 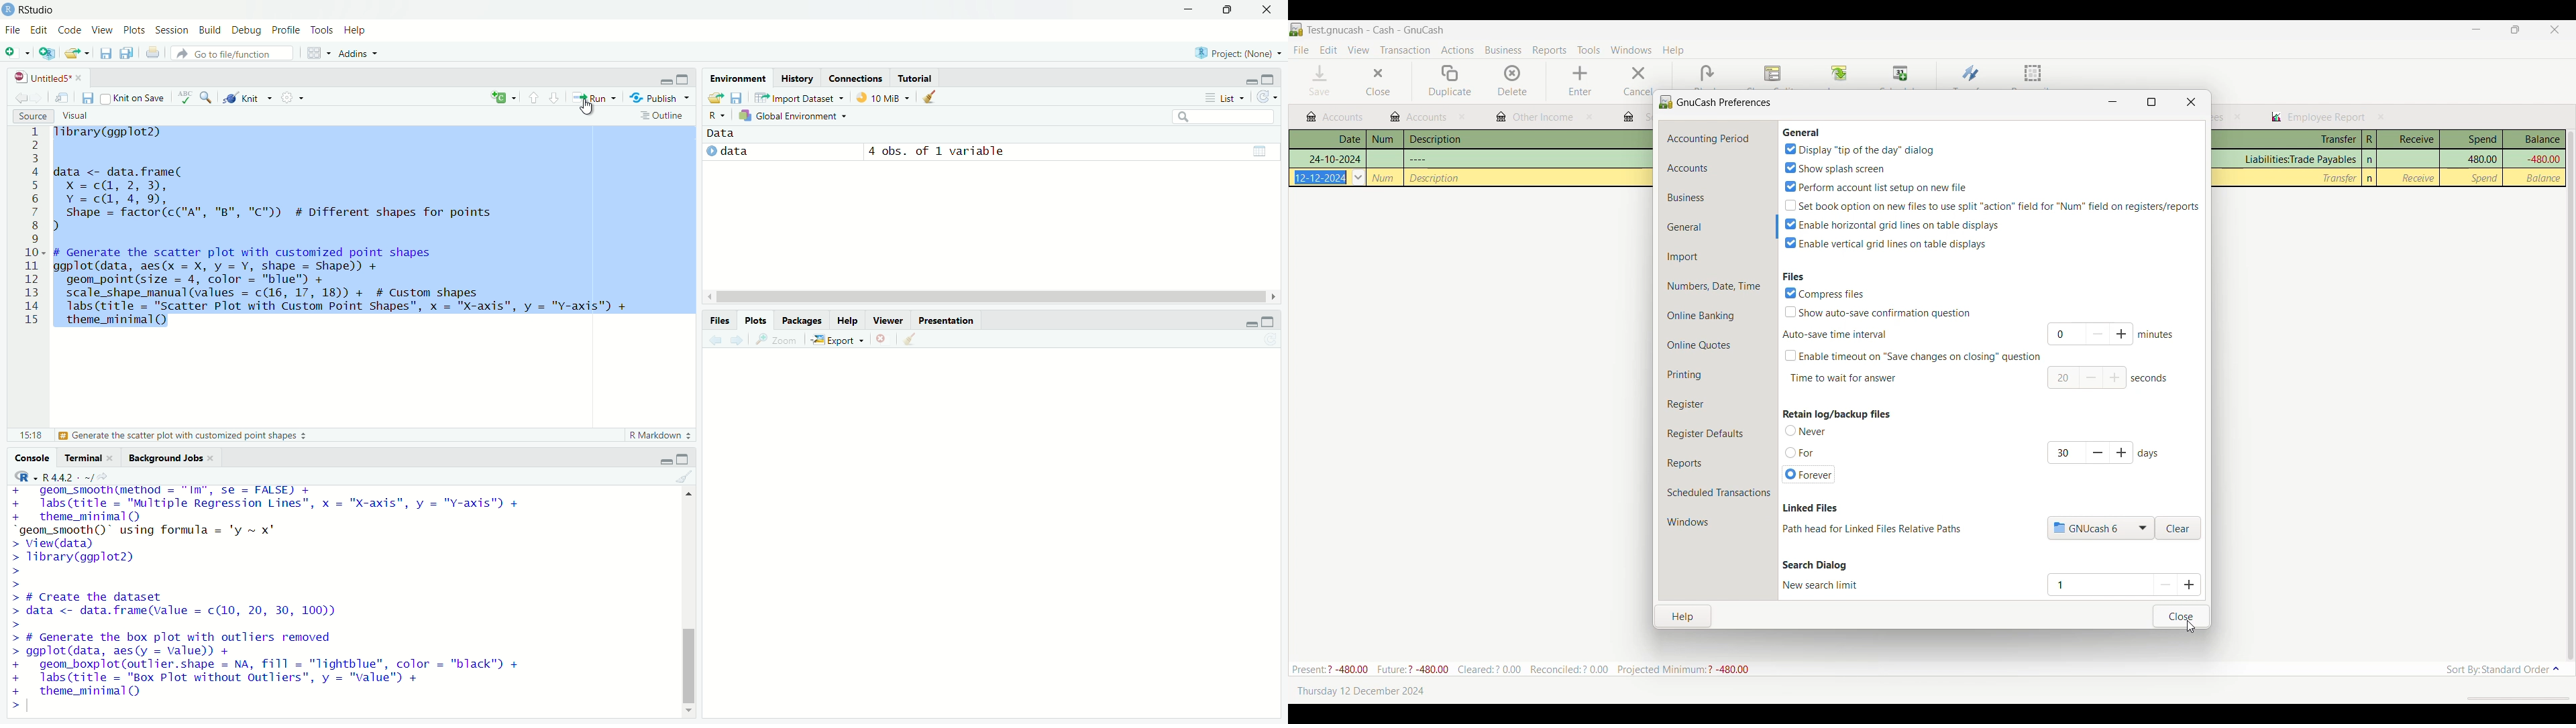 I want to click on View the current working current directory, so click(x=103, y=477).